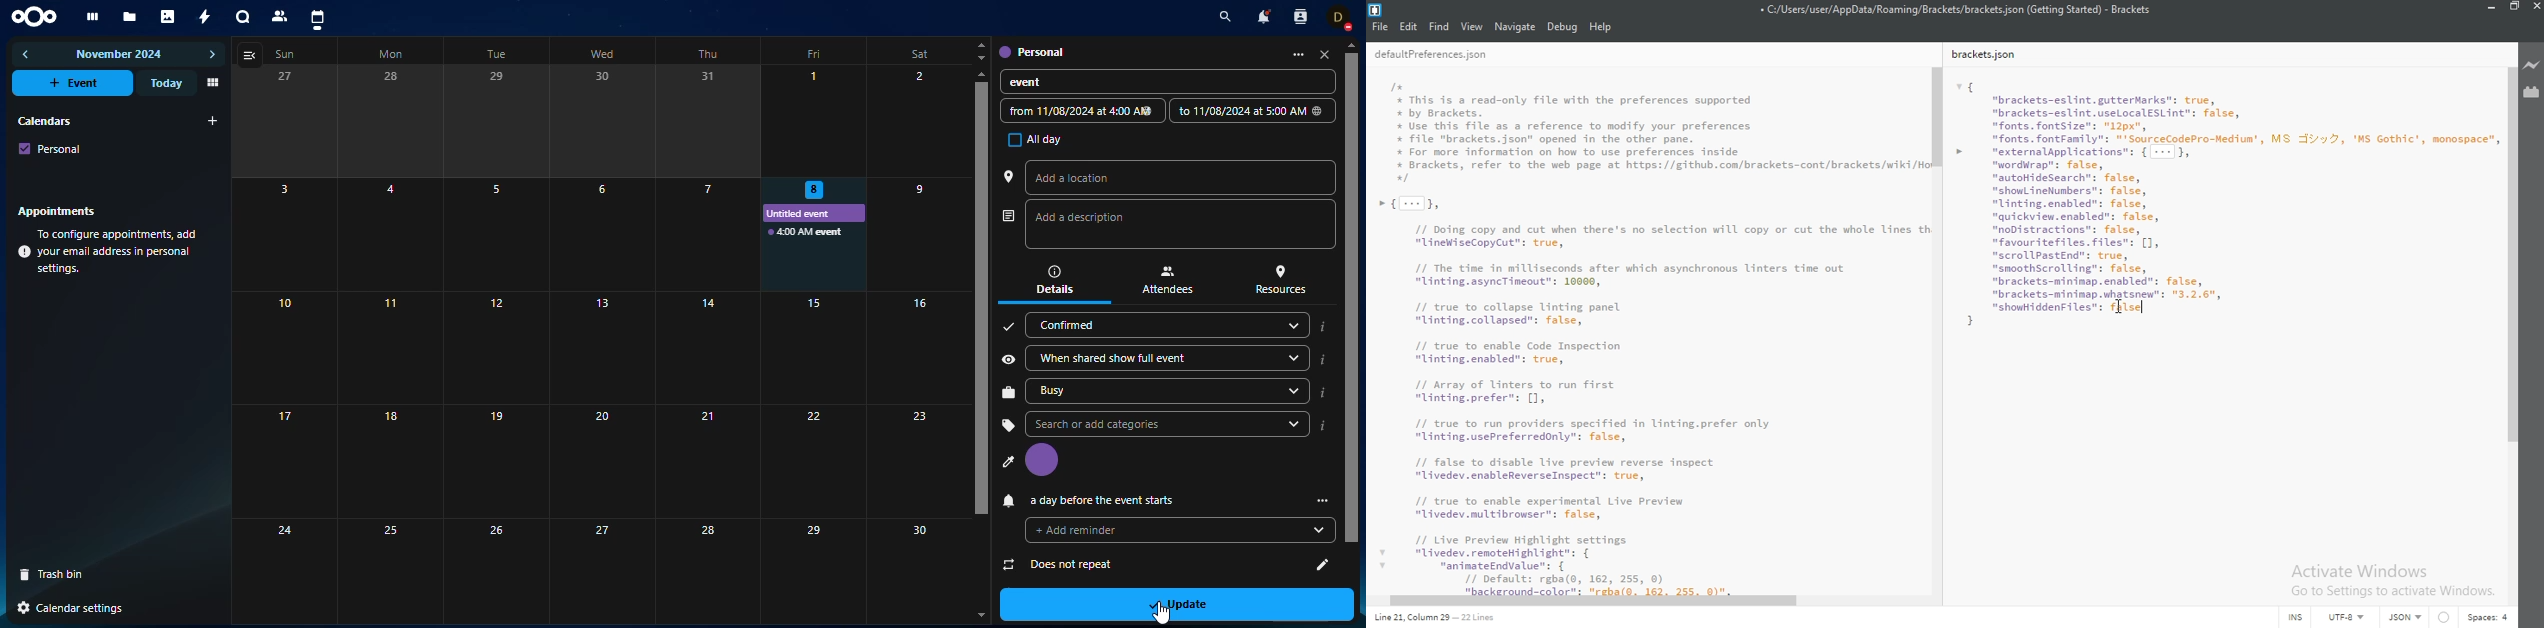  I want to click on attach, so click(1009, 561).